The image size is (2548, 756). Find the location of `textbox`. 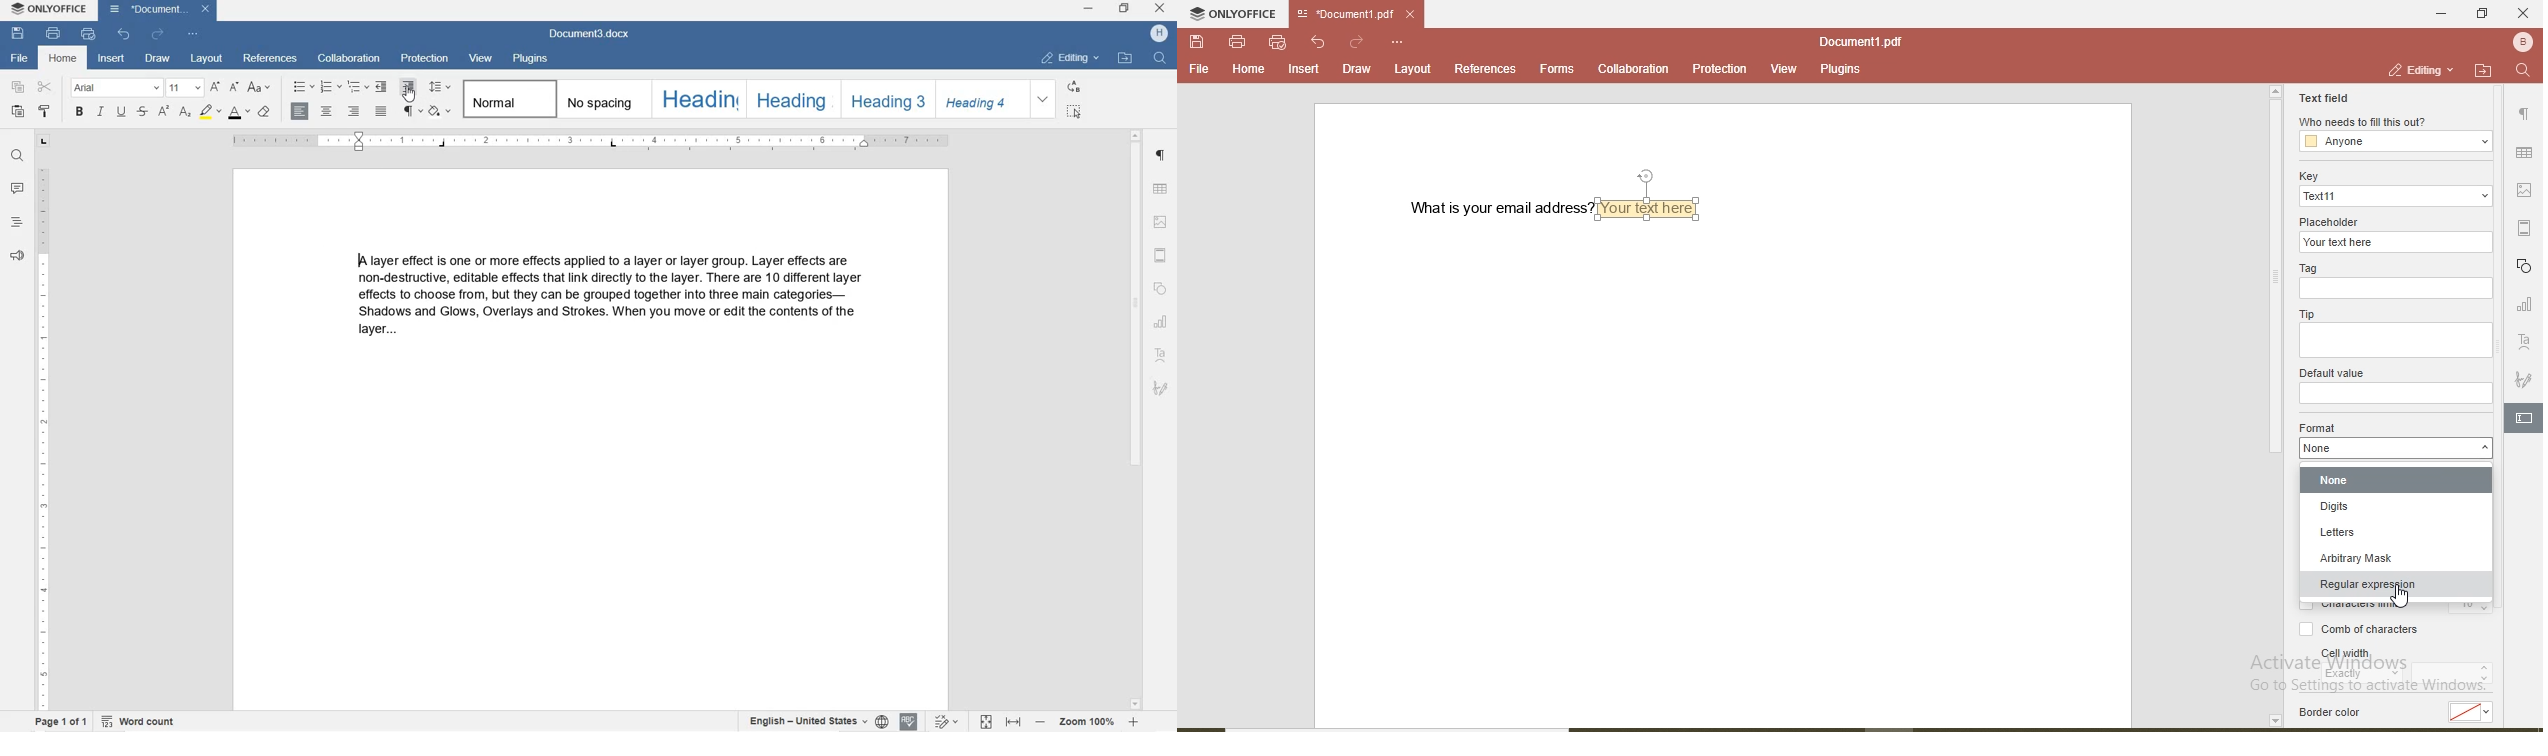

textbox is located at coordinates (1653, 207).